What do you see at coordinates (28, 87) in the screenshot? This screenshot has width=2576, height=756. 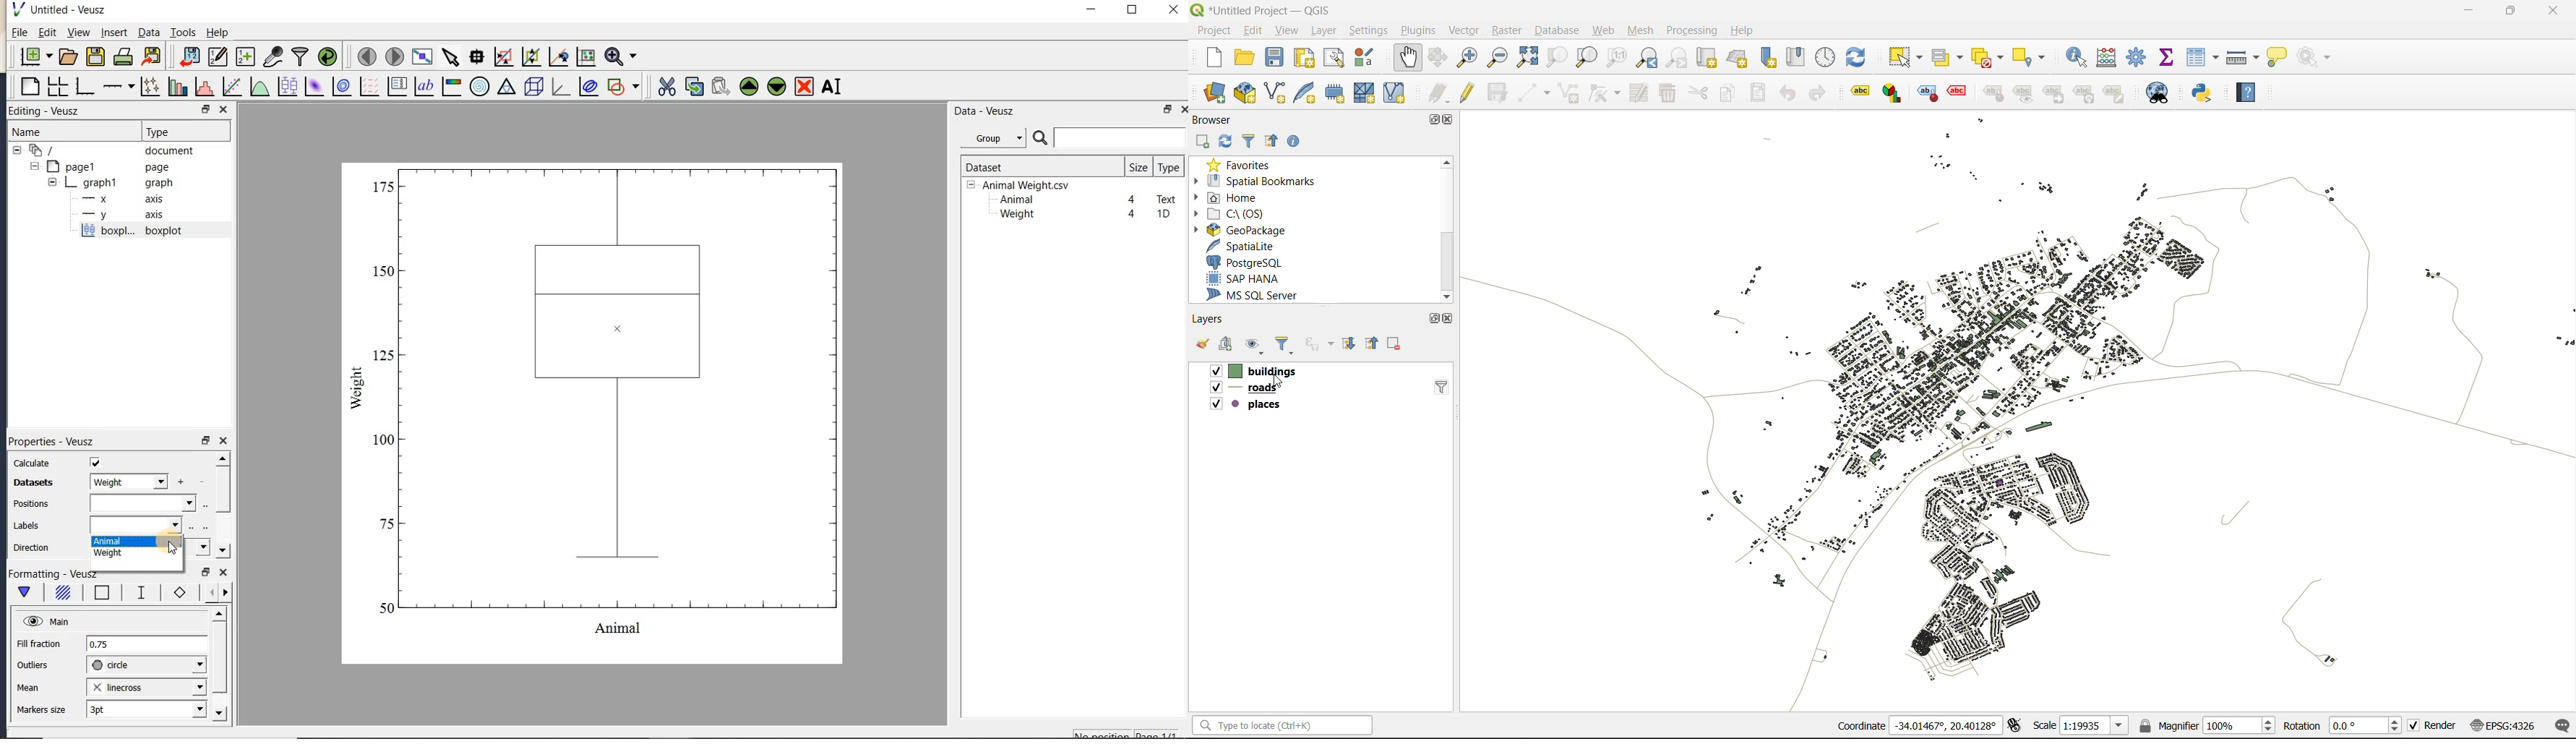 I see `blank page` at bounding box center [28, 87].